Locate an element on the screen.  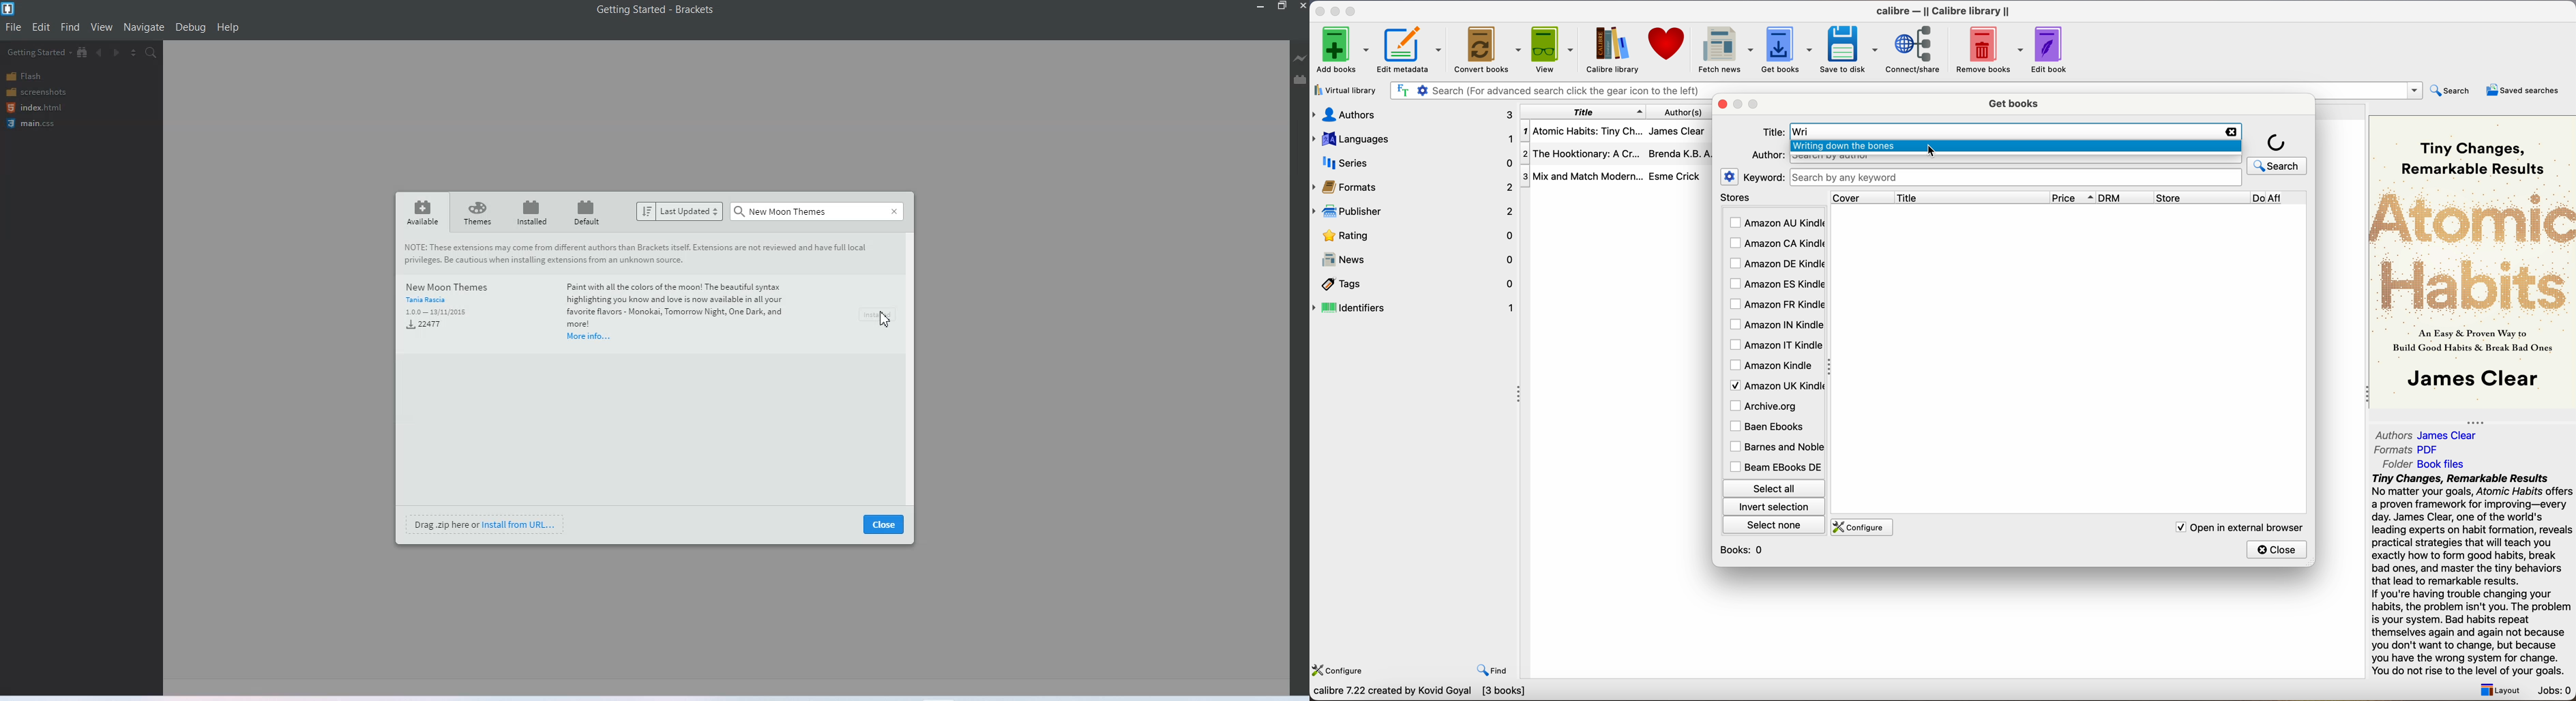
authors is located at coordinates (1689, 112).